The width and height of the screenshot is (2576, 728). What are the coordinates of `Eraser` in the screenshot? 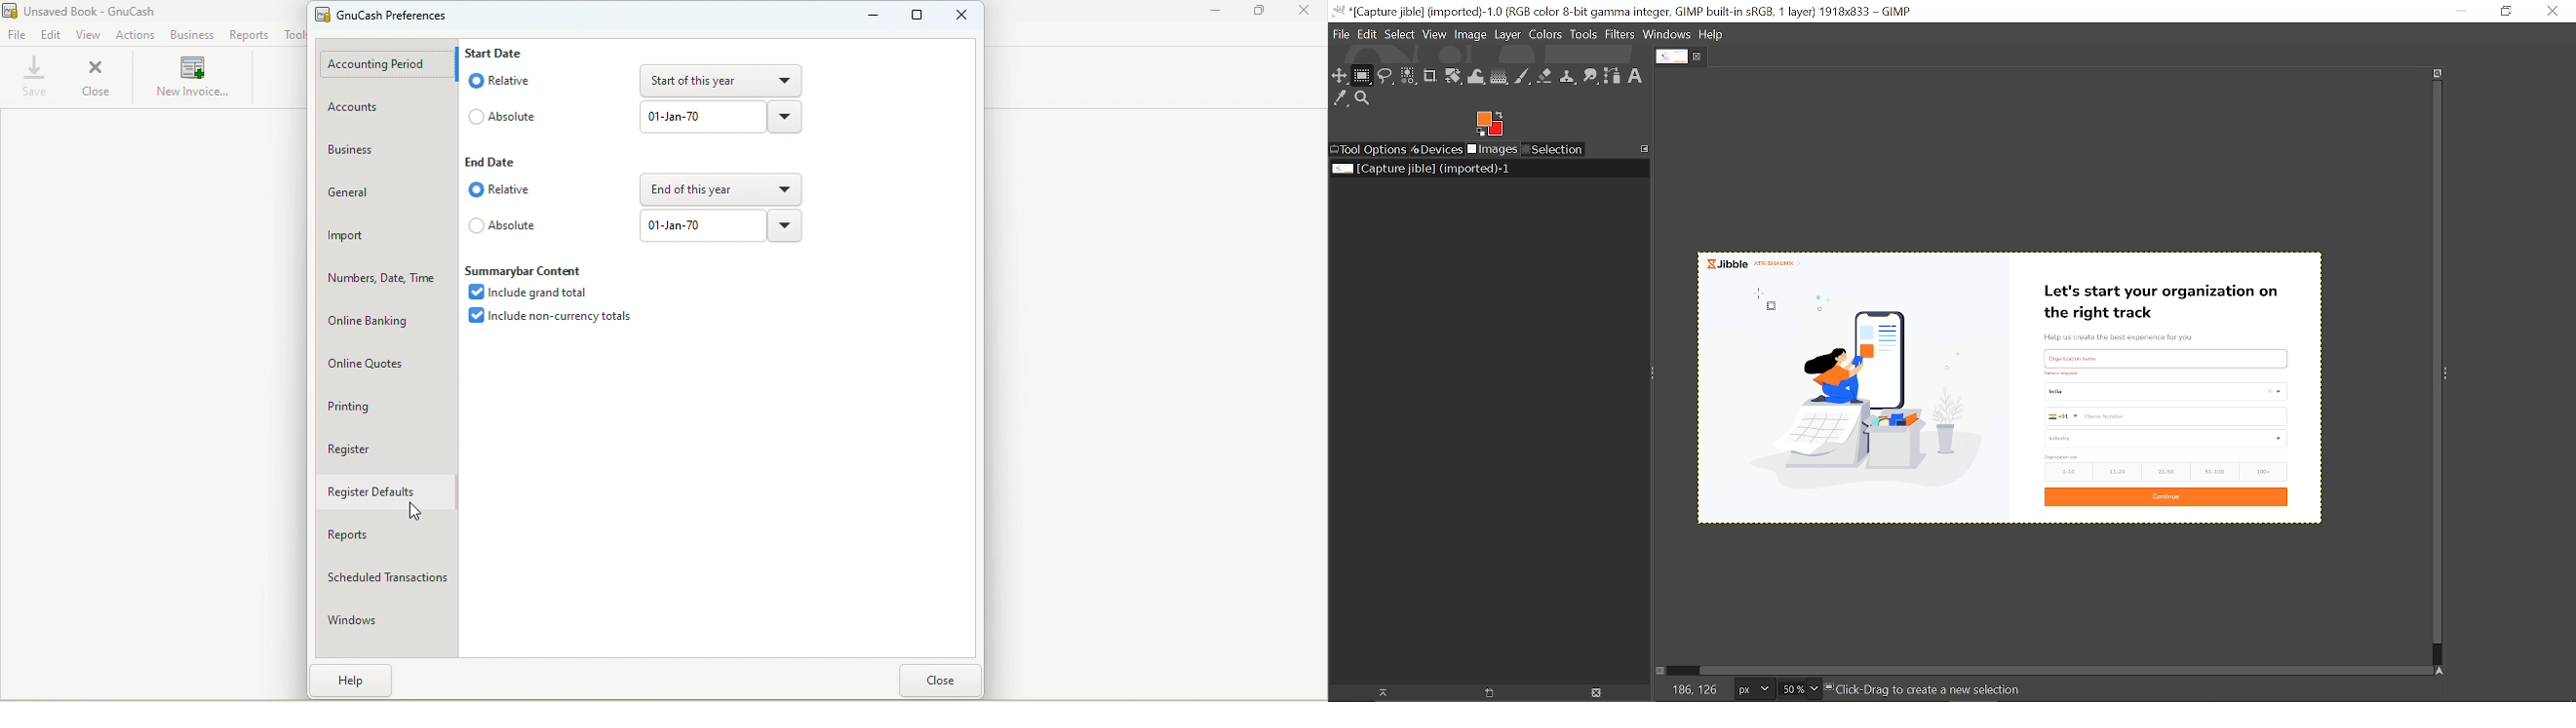 It's located at (1545, 77).